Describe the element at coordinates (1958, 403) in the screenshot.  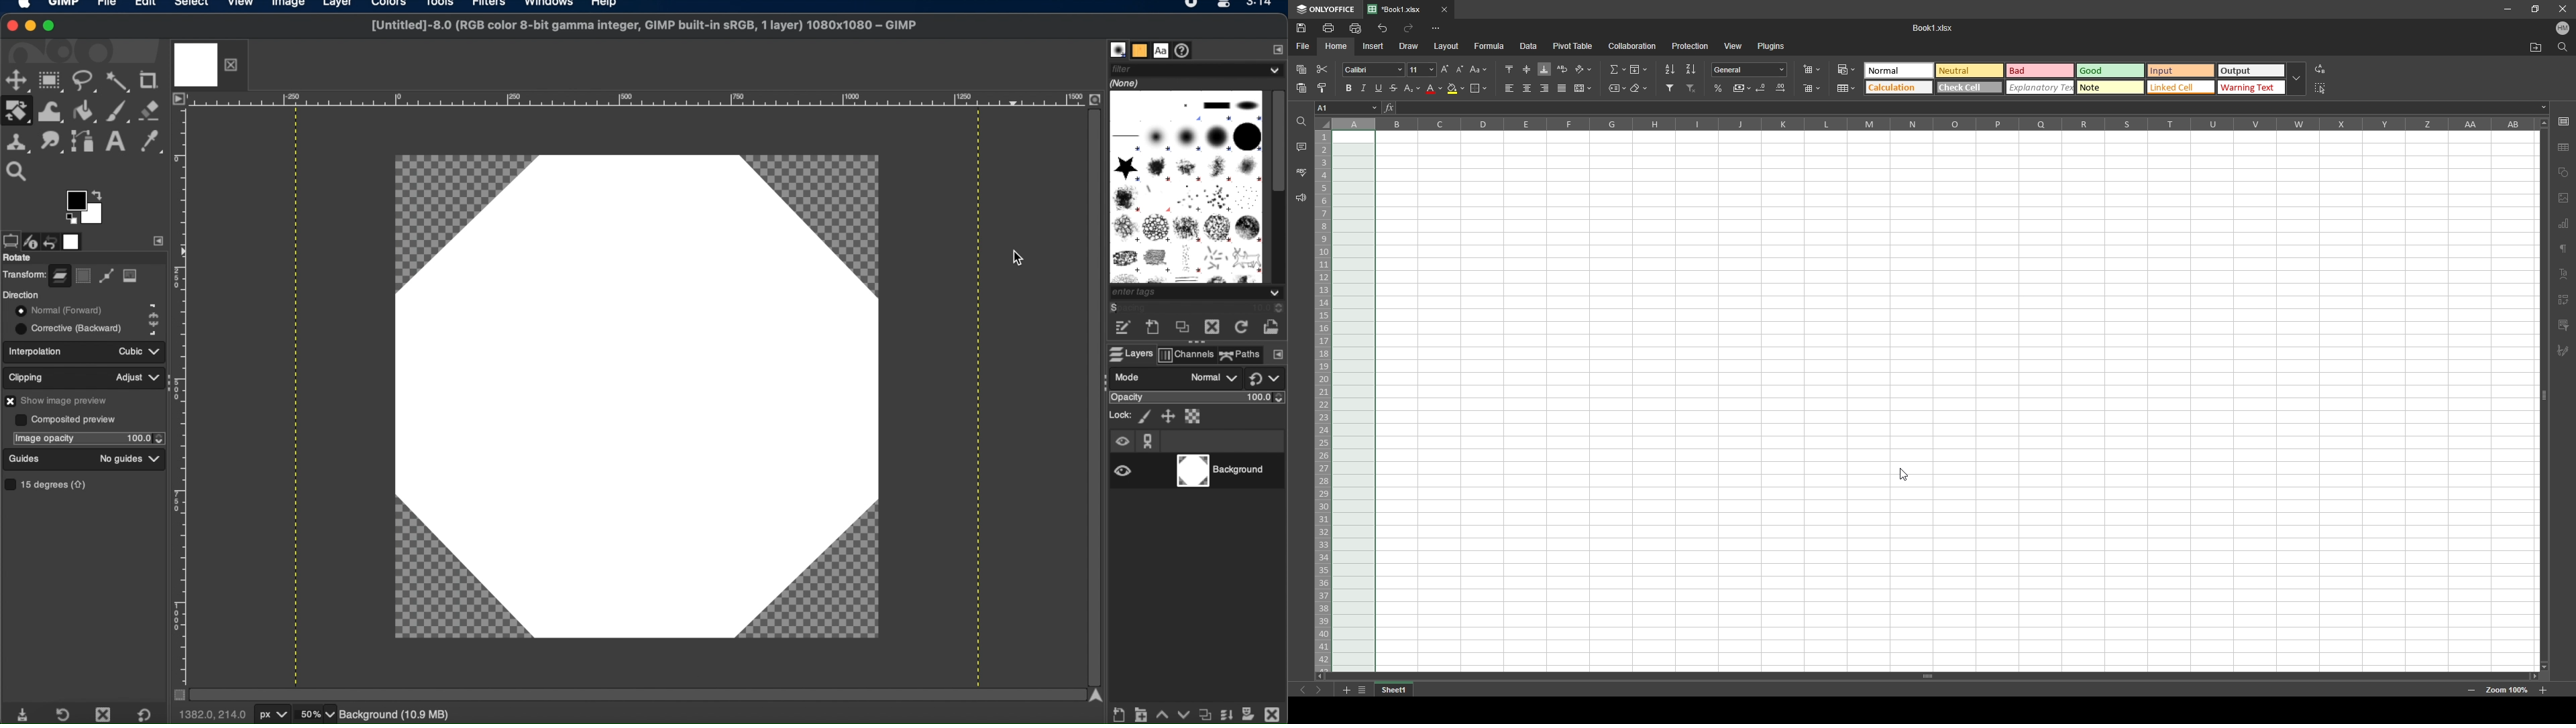
I see `cells` at that location.